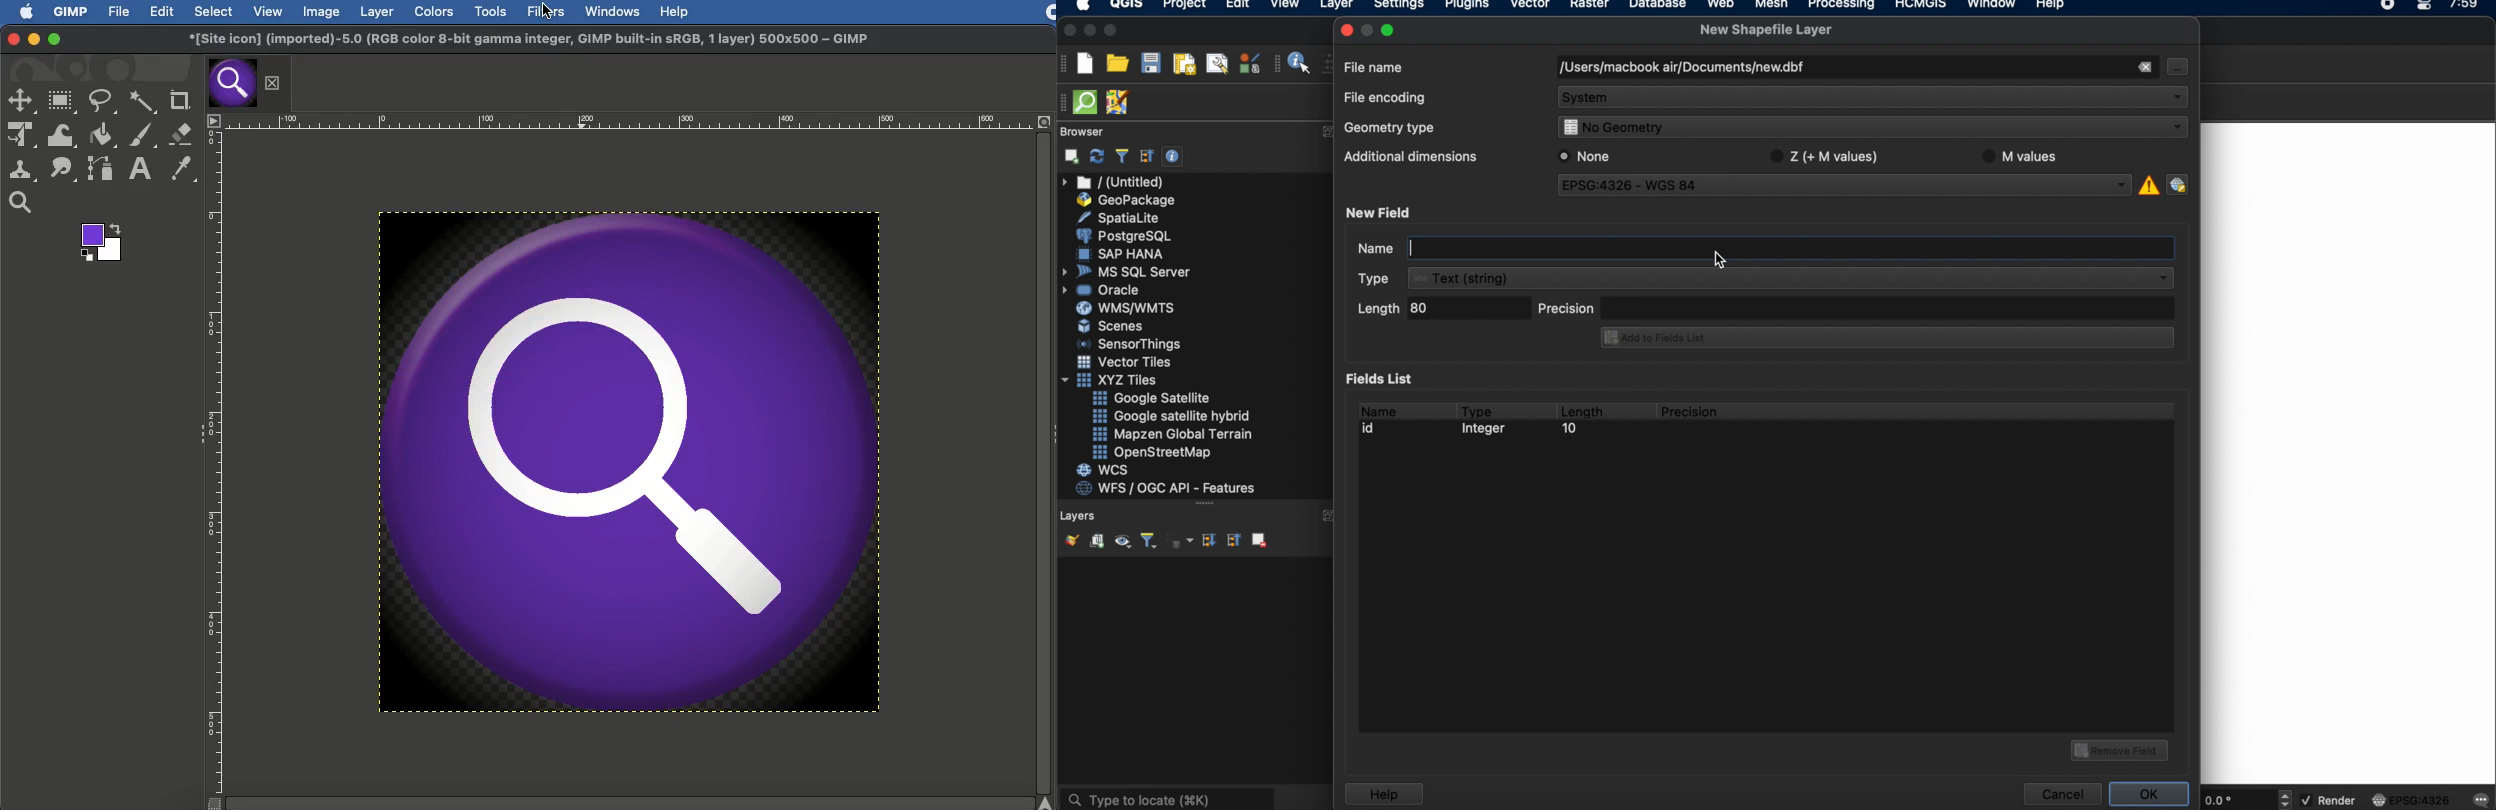 The height and width of the screenshot is (812, 2520). I want to click on google satellite hybrid, so click(1173, 416).